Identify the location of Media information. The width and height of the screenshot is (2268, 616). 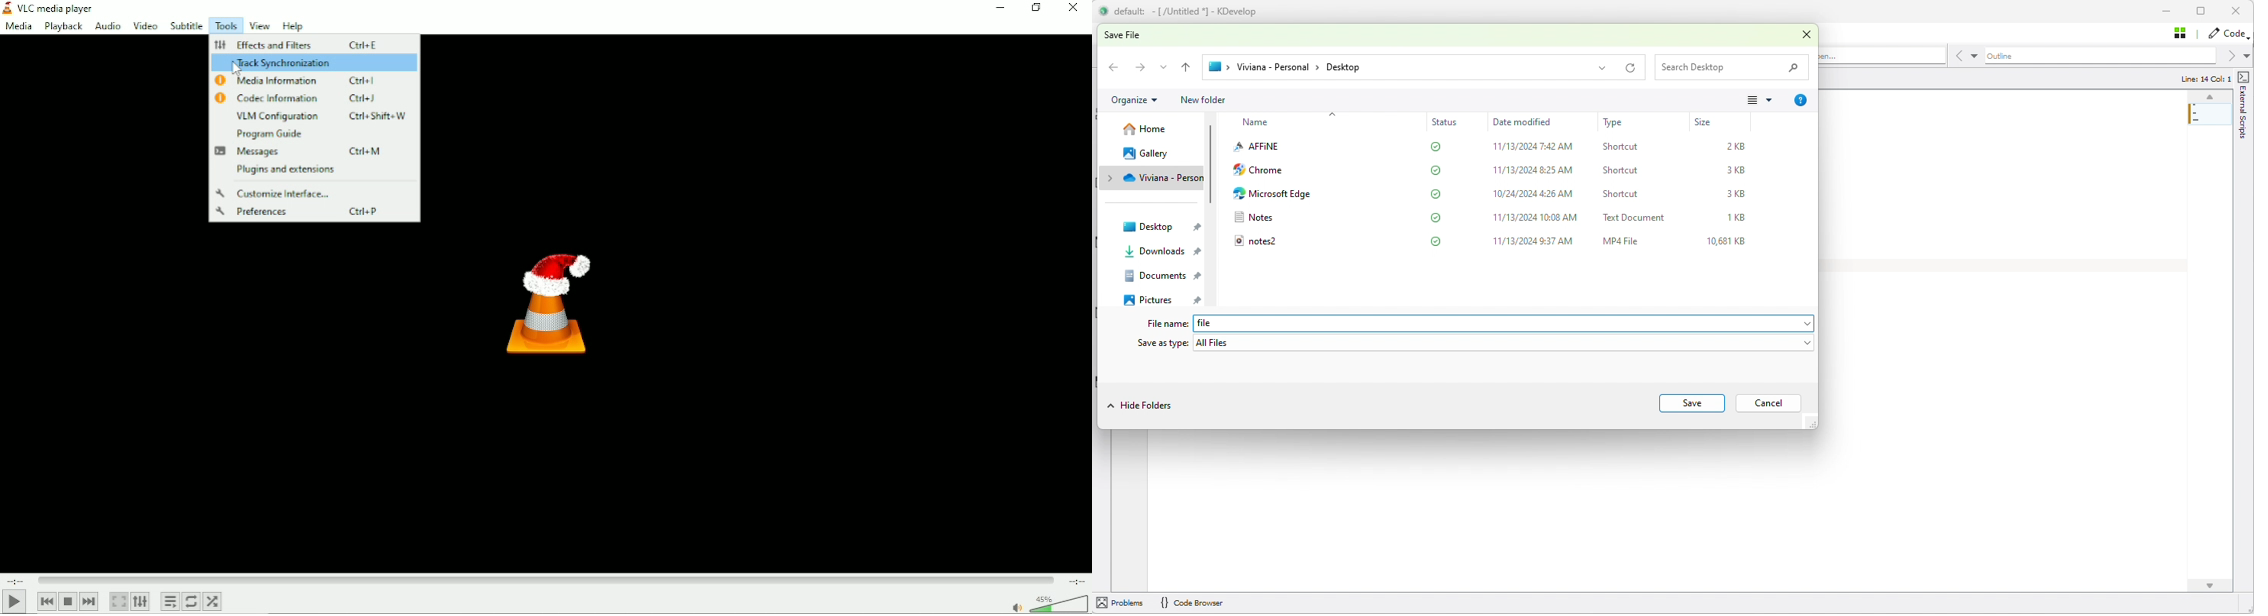
(313, 80).